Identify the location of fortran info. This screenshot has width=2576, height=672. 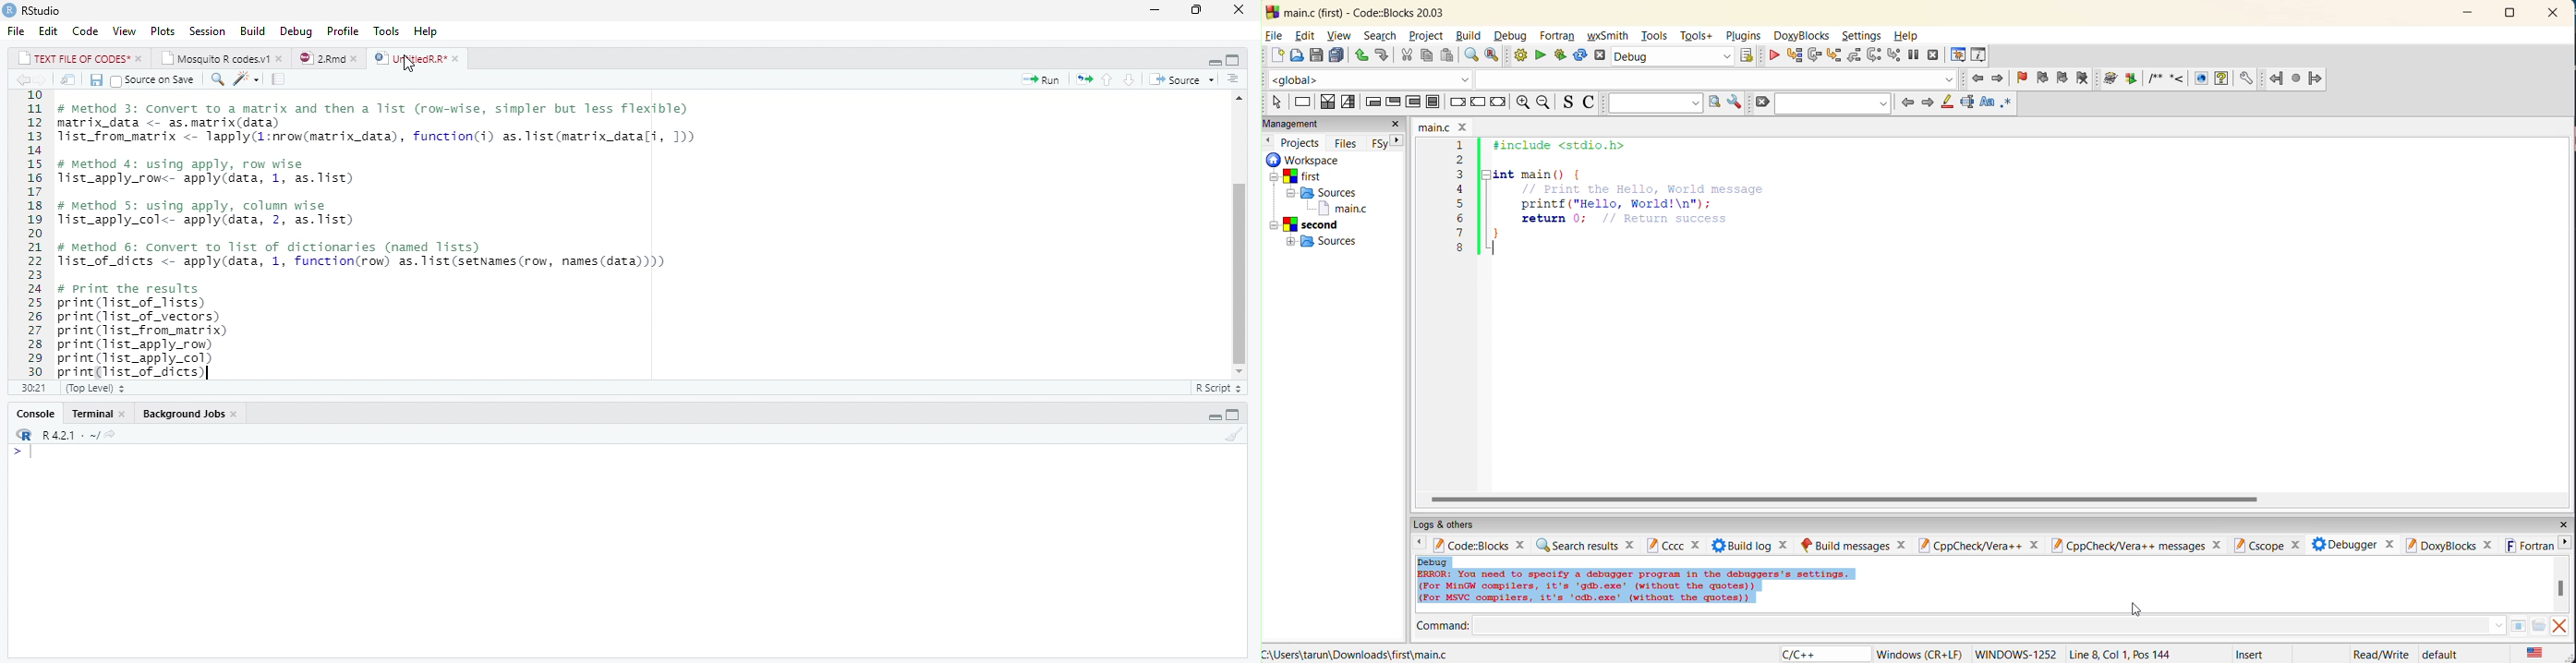
(2530, 546).